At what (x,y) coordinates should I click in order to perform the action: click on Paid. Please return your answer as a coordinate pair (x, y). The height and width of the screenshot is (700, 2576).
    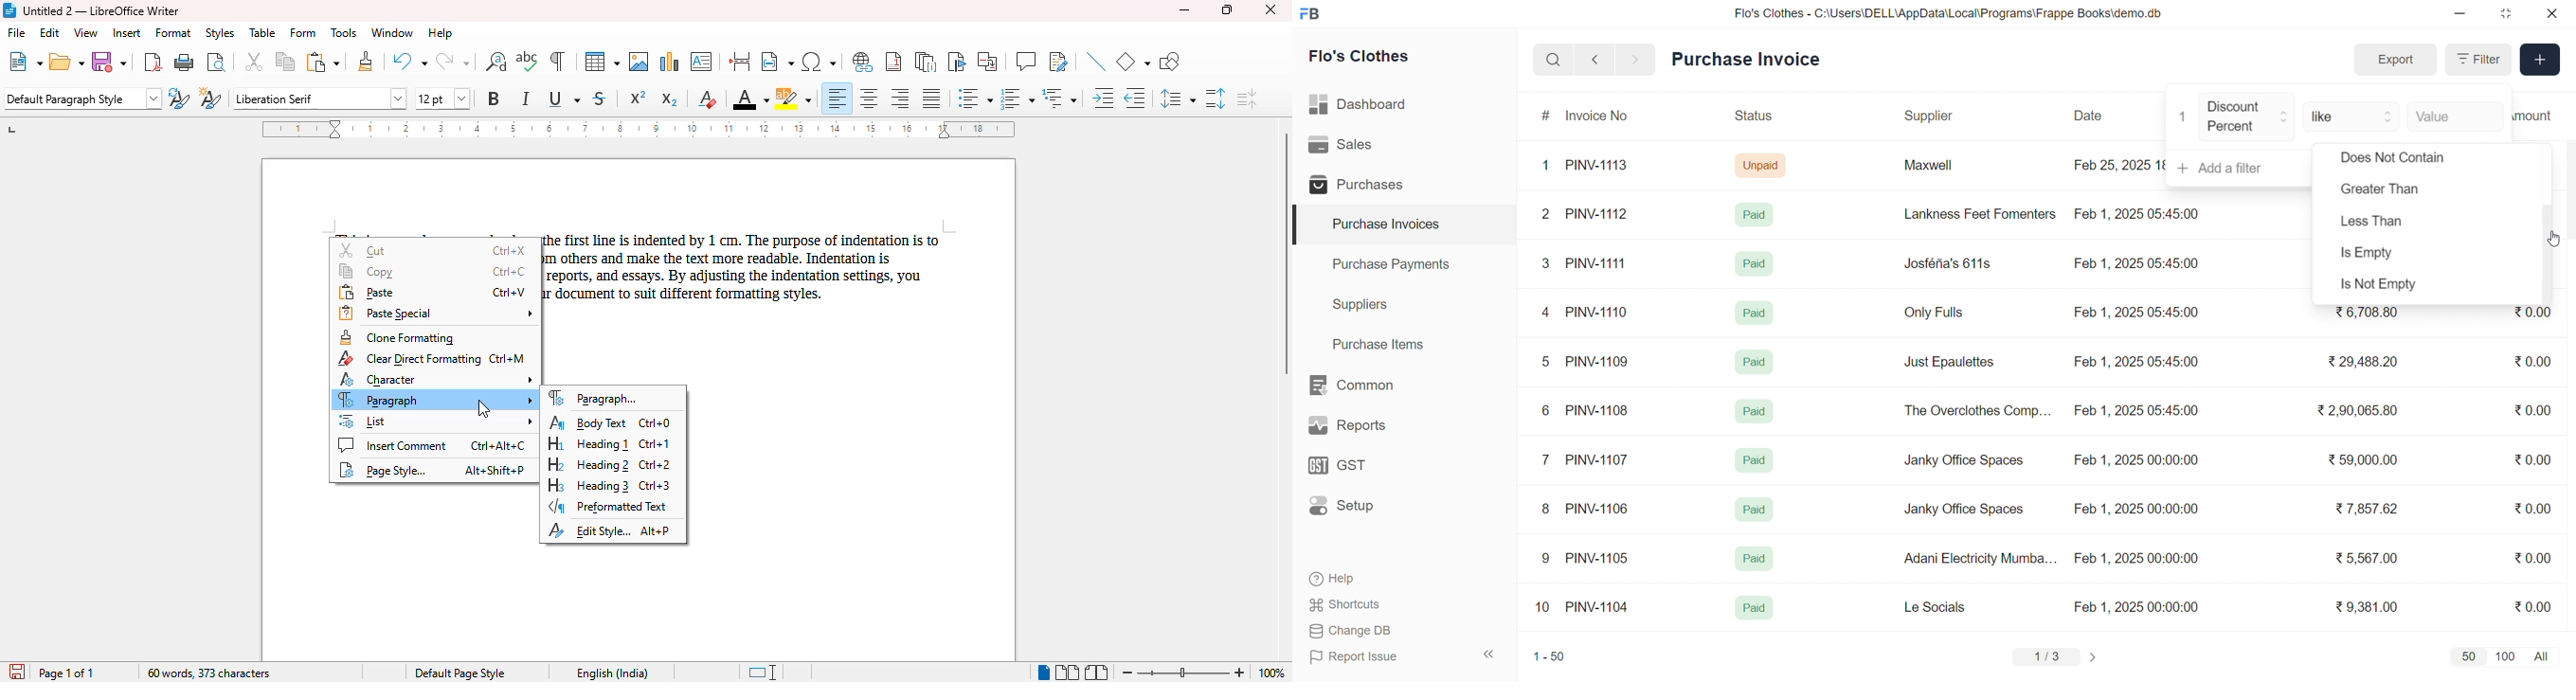
    Looking at the image, I should click on (1753, 559).